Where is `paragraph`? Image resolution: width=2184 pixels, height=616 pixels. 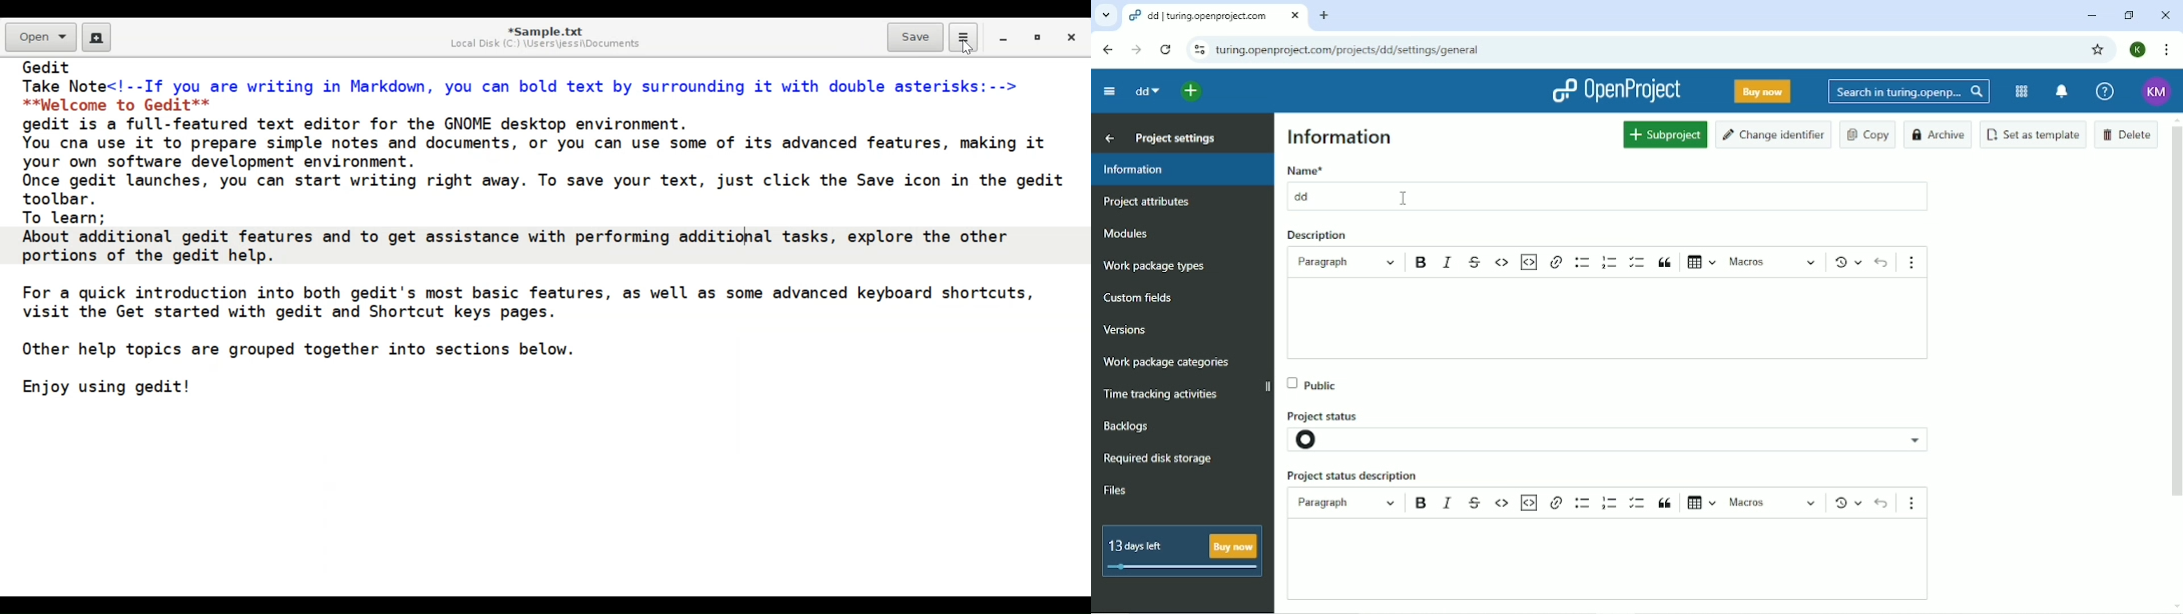 paragraph is located at coordinates (1346, 503).